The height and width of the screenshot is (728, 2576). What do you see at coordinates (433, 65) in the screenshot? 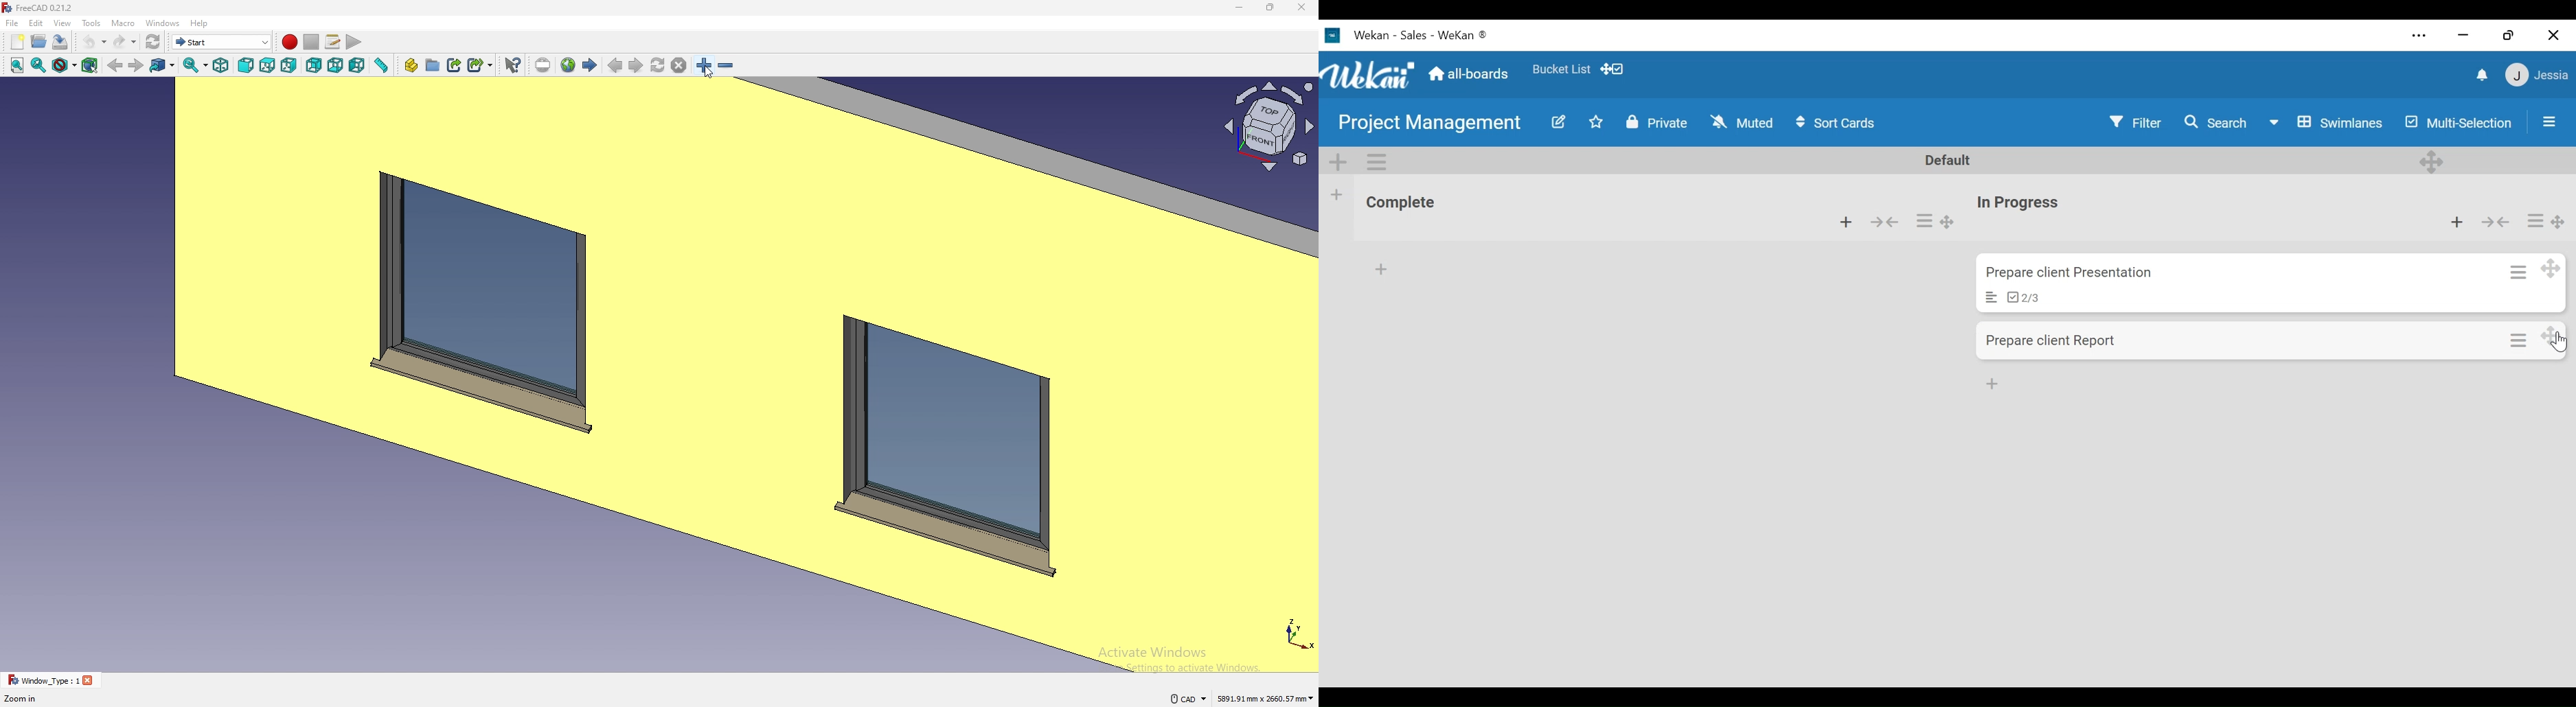
I see `create group` at bounding box center [433, 65].